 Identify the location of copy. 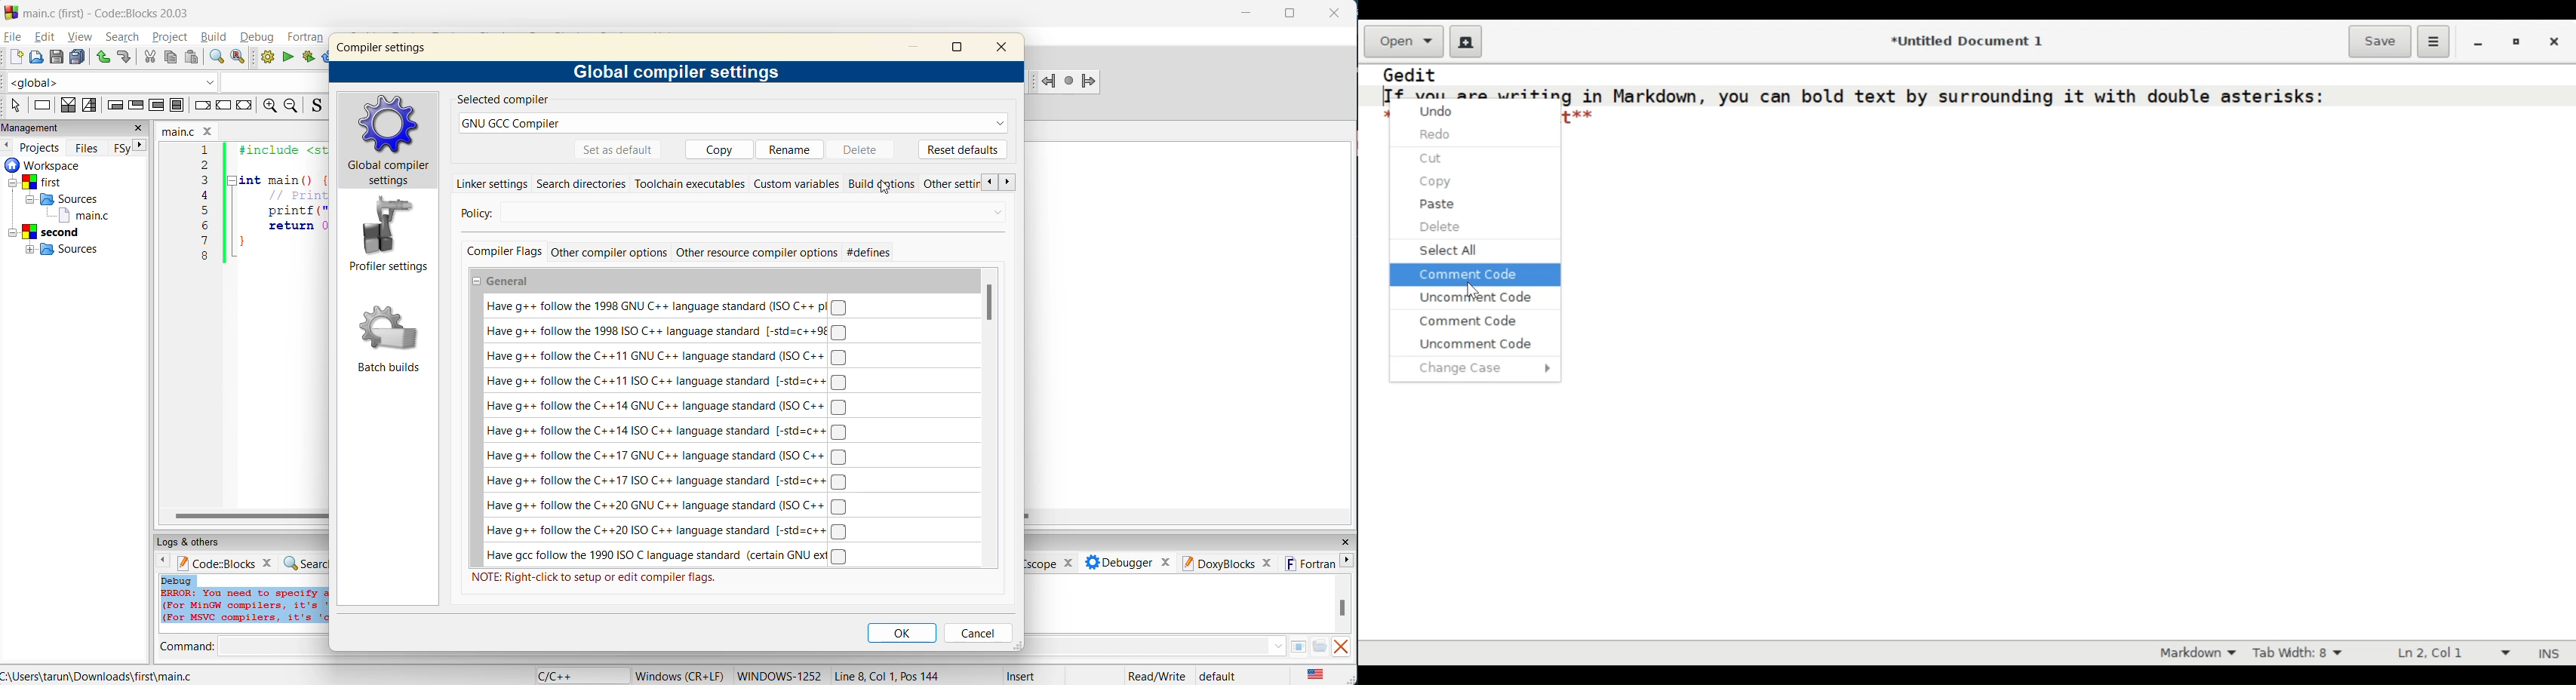
(172, 58).